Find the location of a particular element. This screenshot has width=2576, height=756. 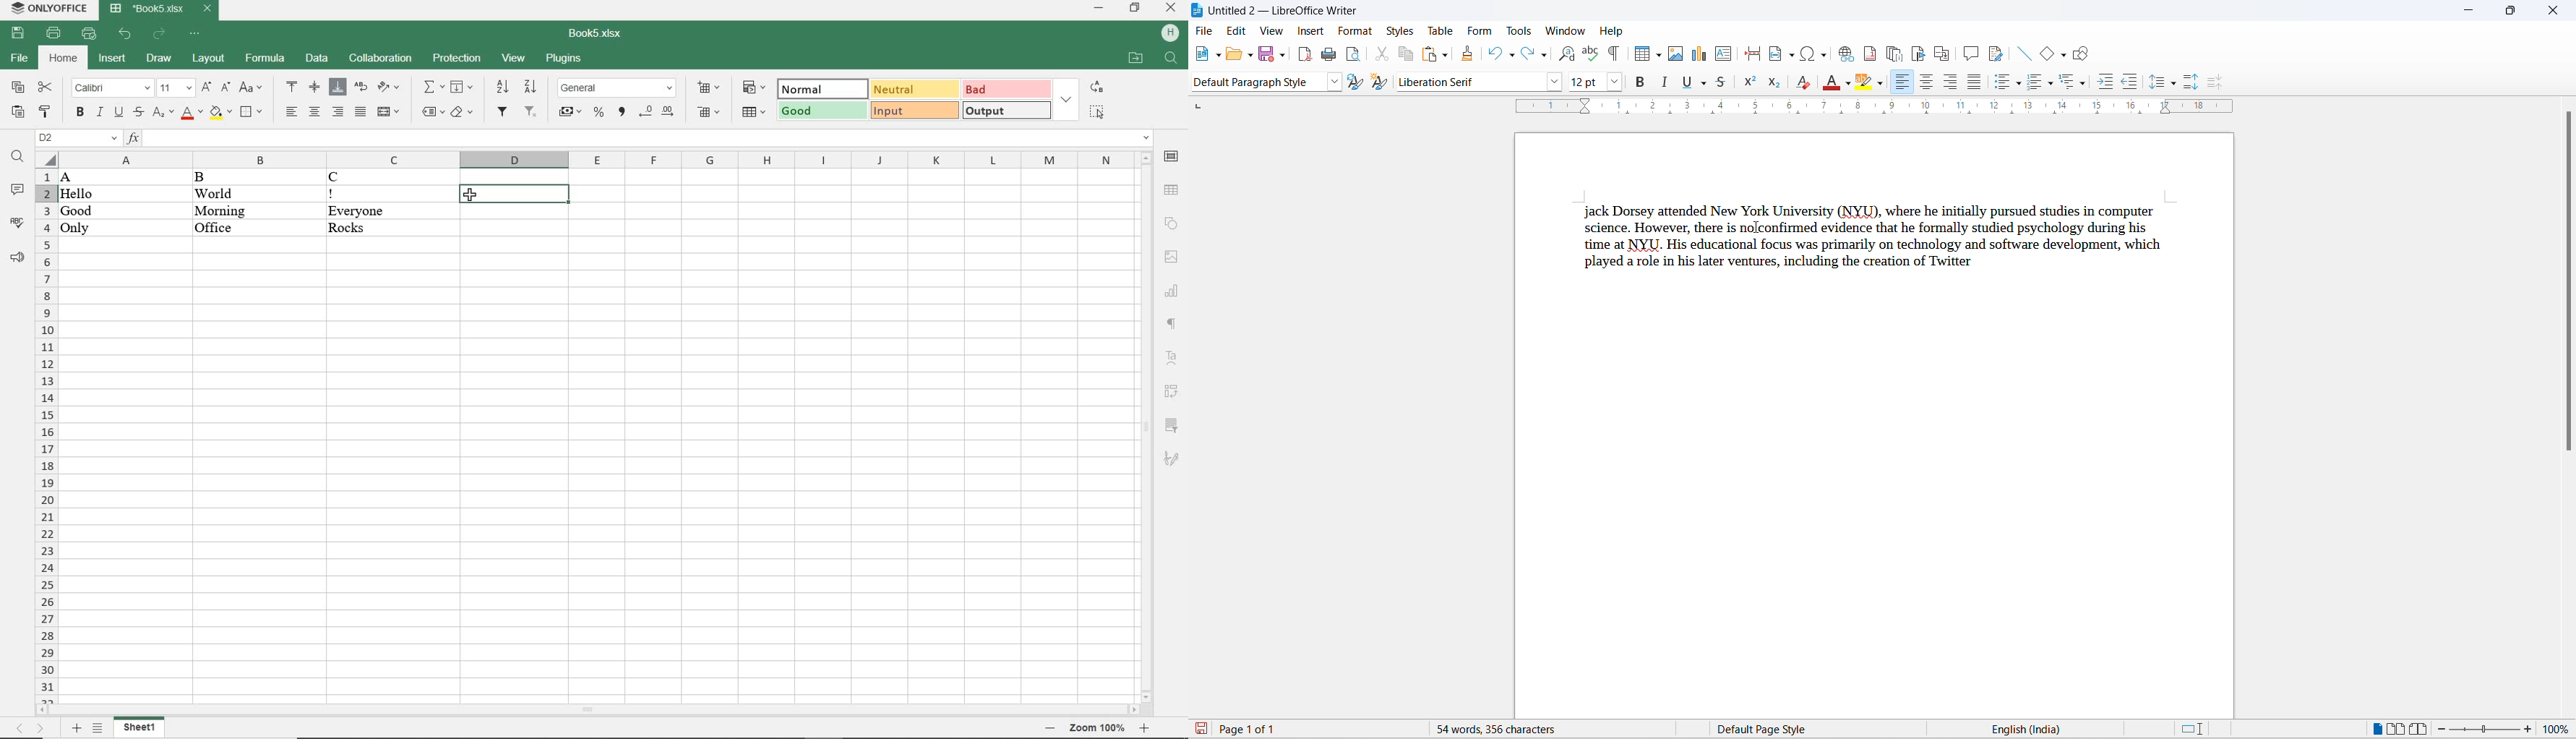

minimize is located at coordinates (1102, 9).